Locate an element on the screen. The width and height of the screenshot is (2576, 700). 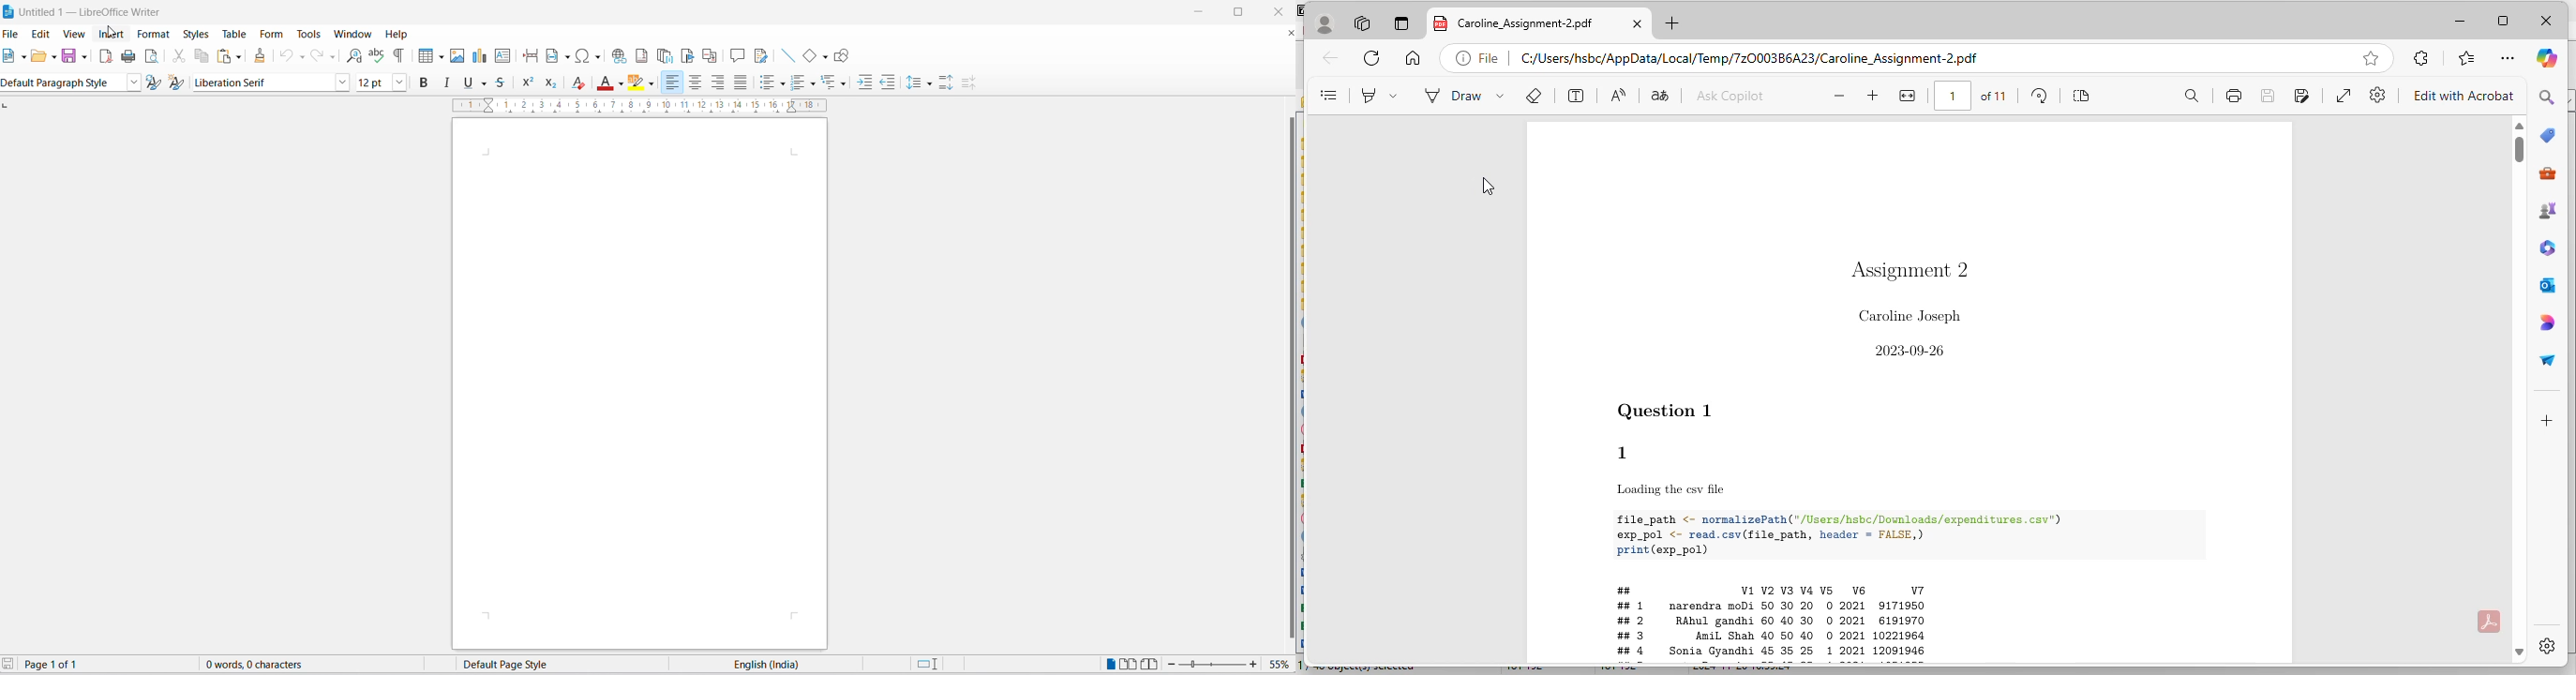
search is located at coordinates (2191, 96).